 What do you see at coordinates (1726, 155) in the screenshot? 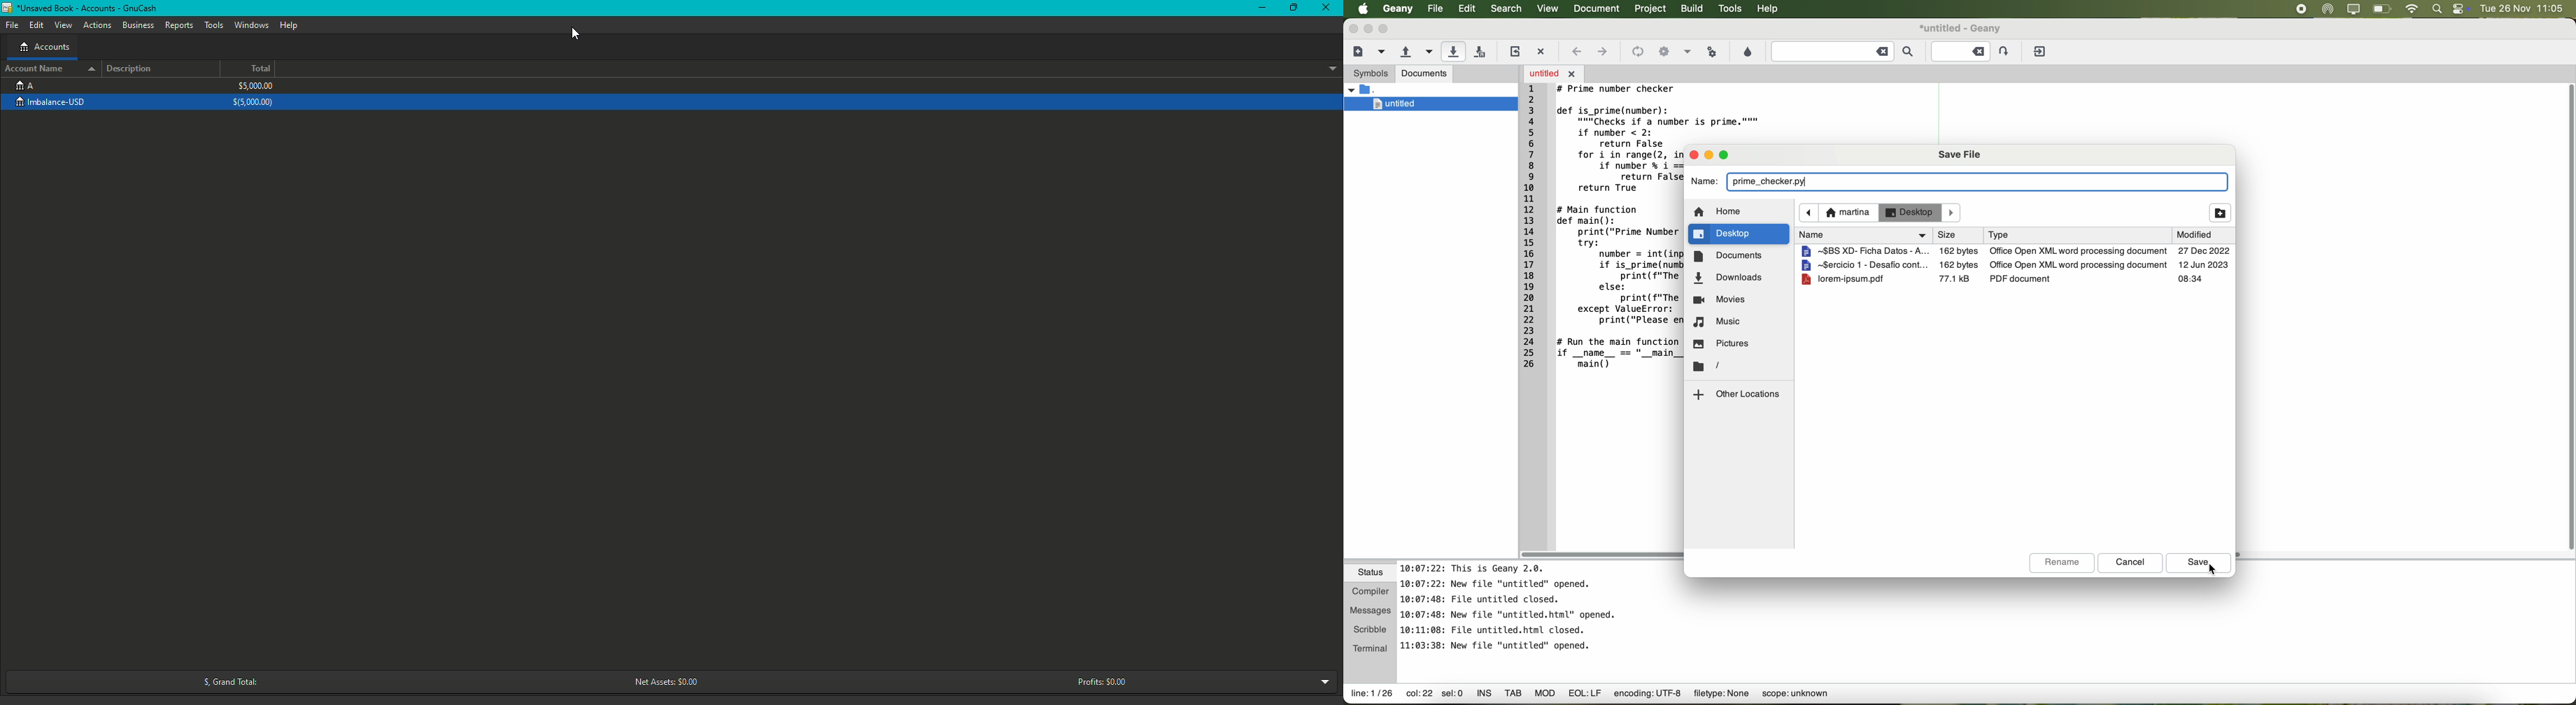
I see `maximize pop-up` at bounding box center [1726, 155].